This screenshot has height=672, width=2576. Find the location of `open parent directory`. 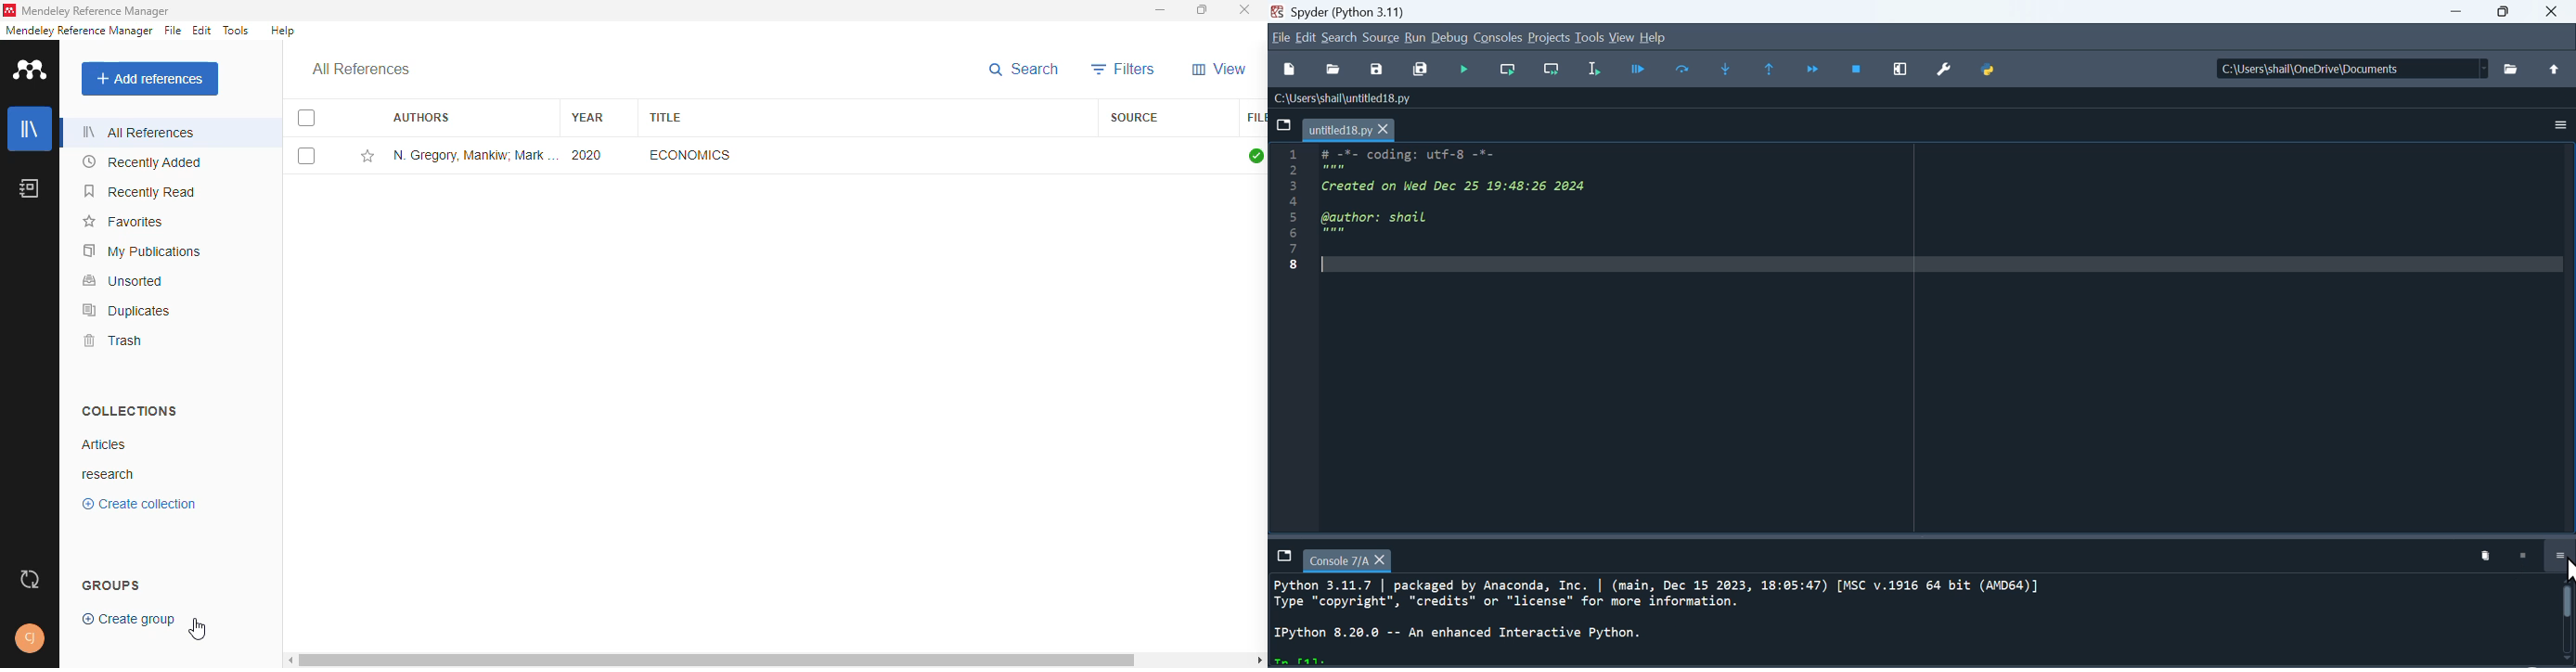

open parent directory is located at coordinates (2557, 68).